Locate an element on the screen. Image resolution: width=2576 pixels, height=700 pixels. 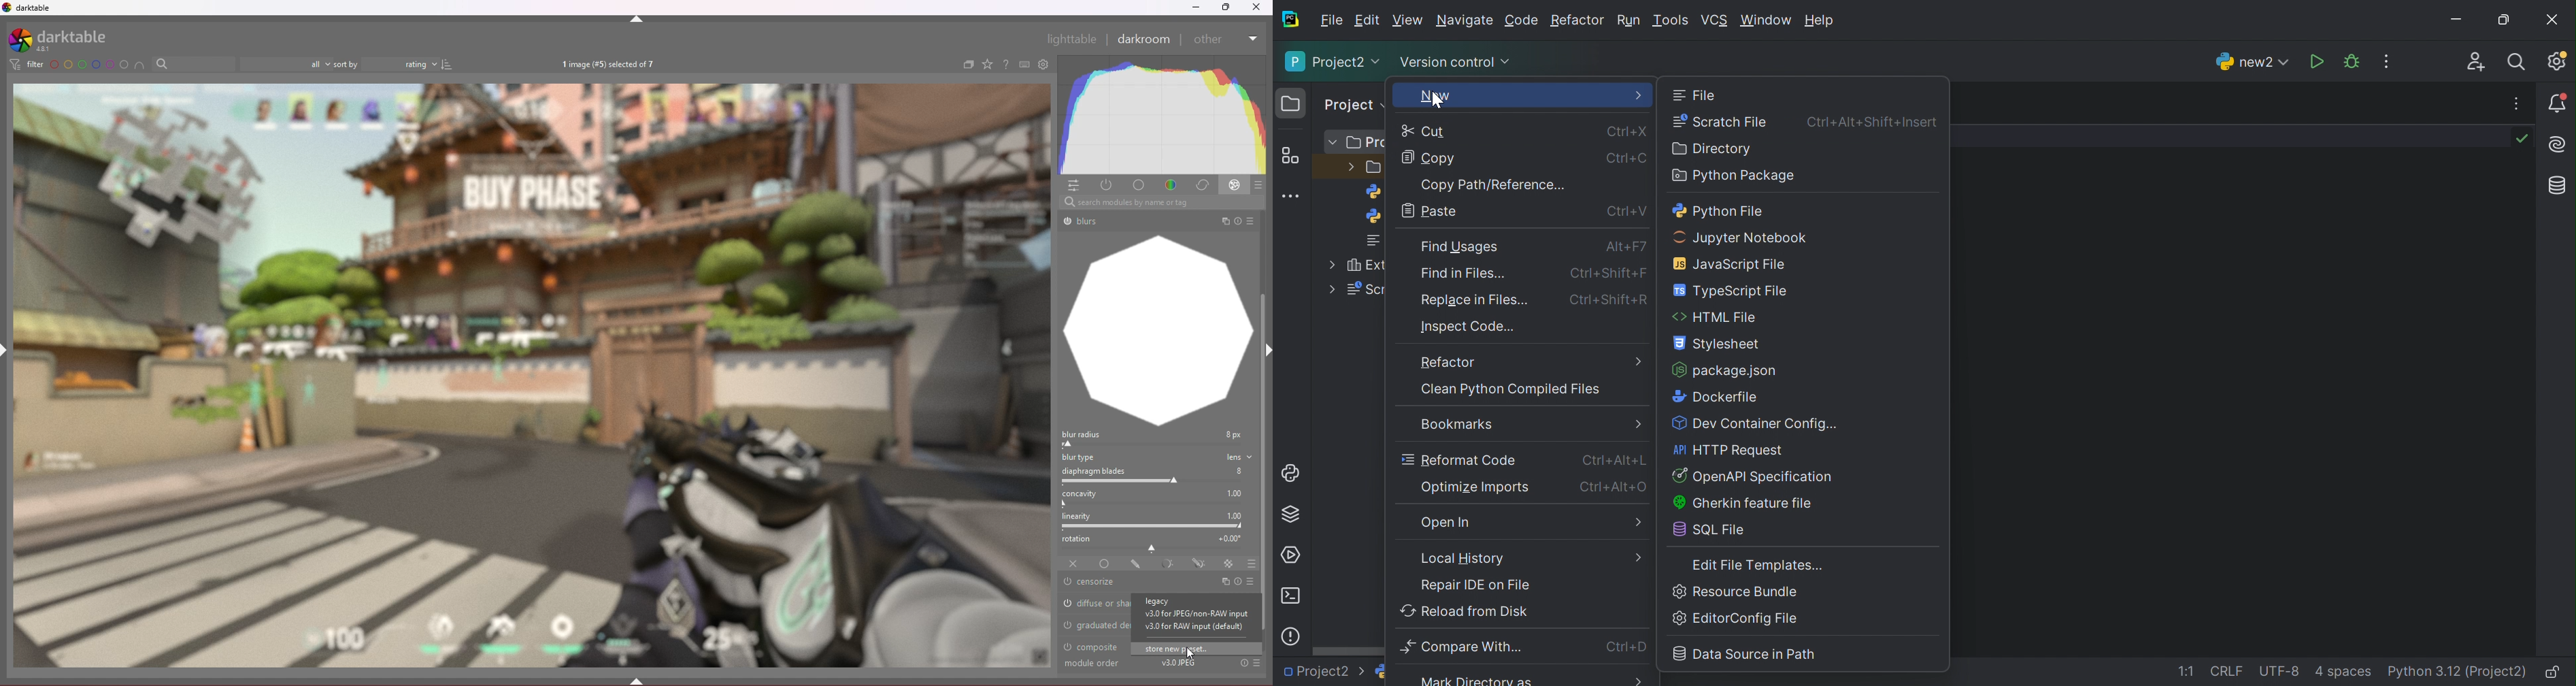
Alt+F7 is located at coordinates (1626, 247).